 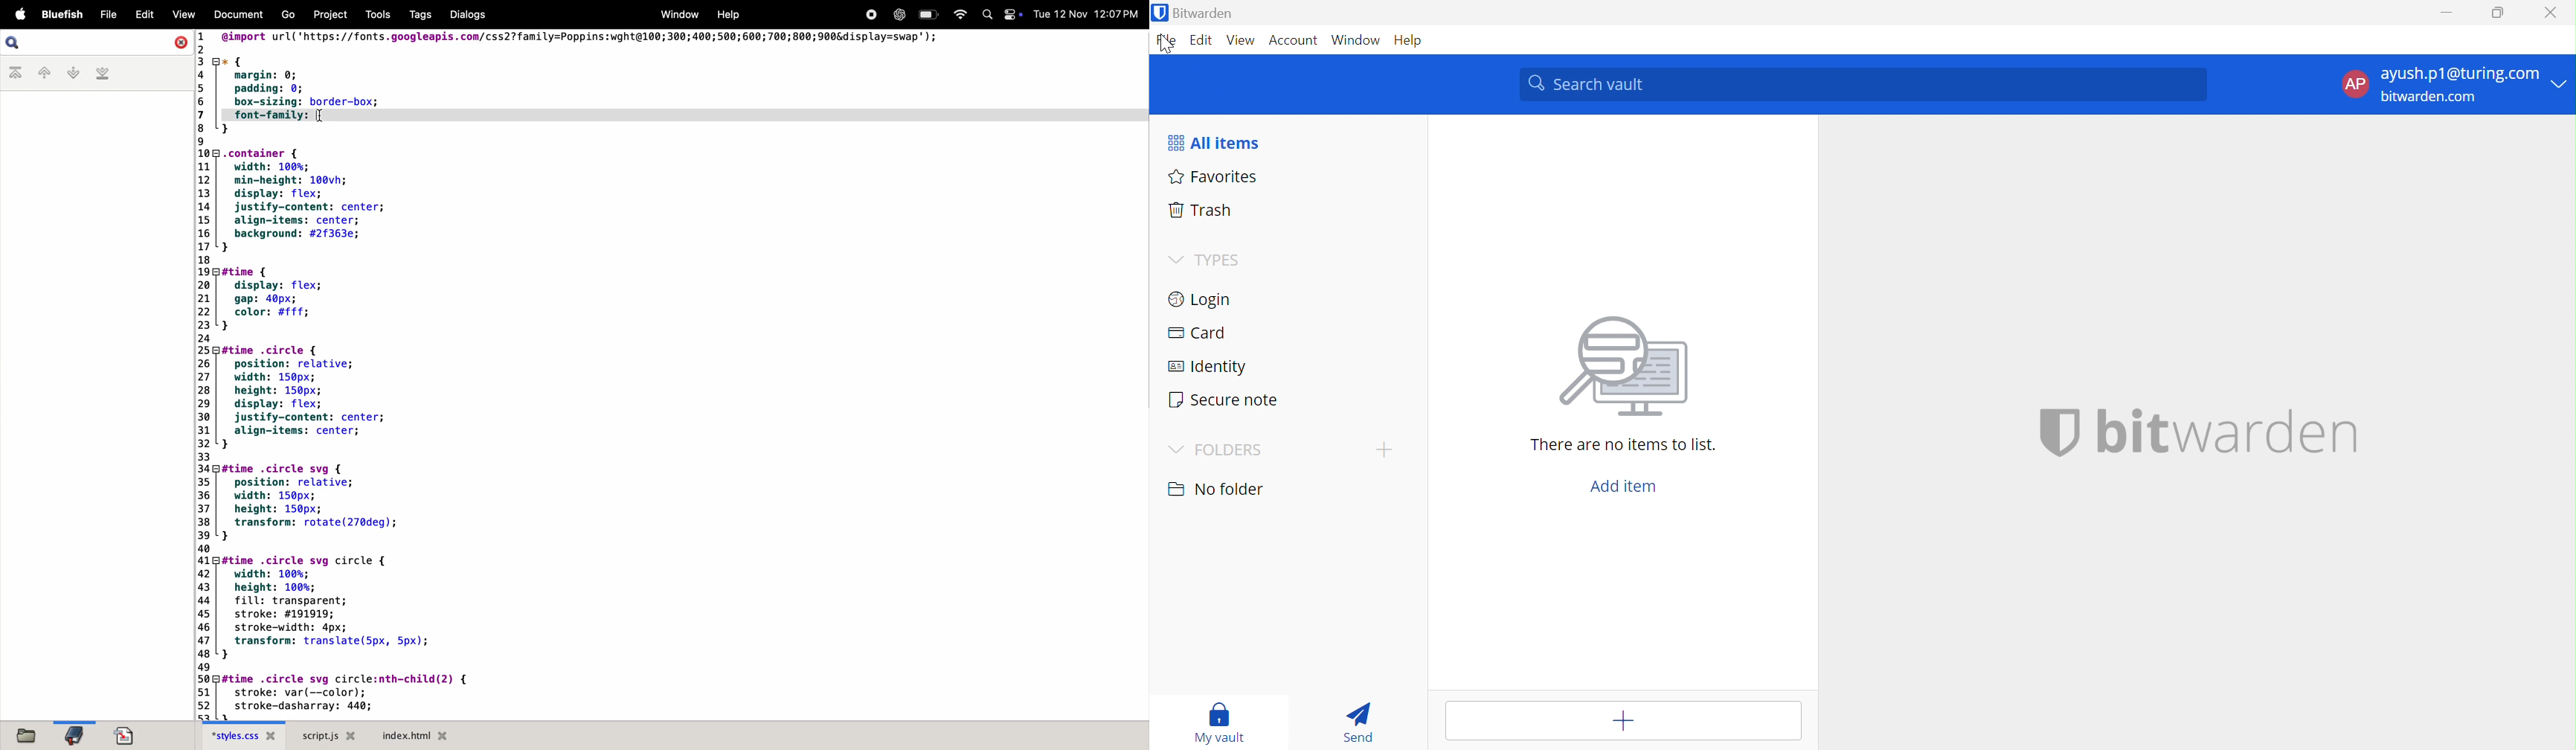 What do you see at coordinates (1224, 399) in the screenshot?
I see `Secure note` at bounding box center [1224, 399].